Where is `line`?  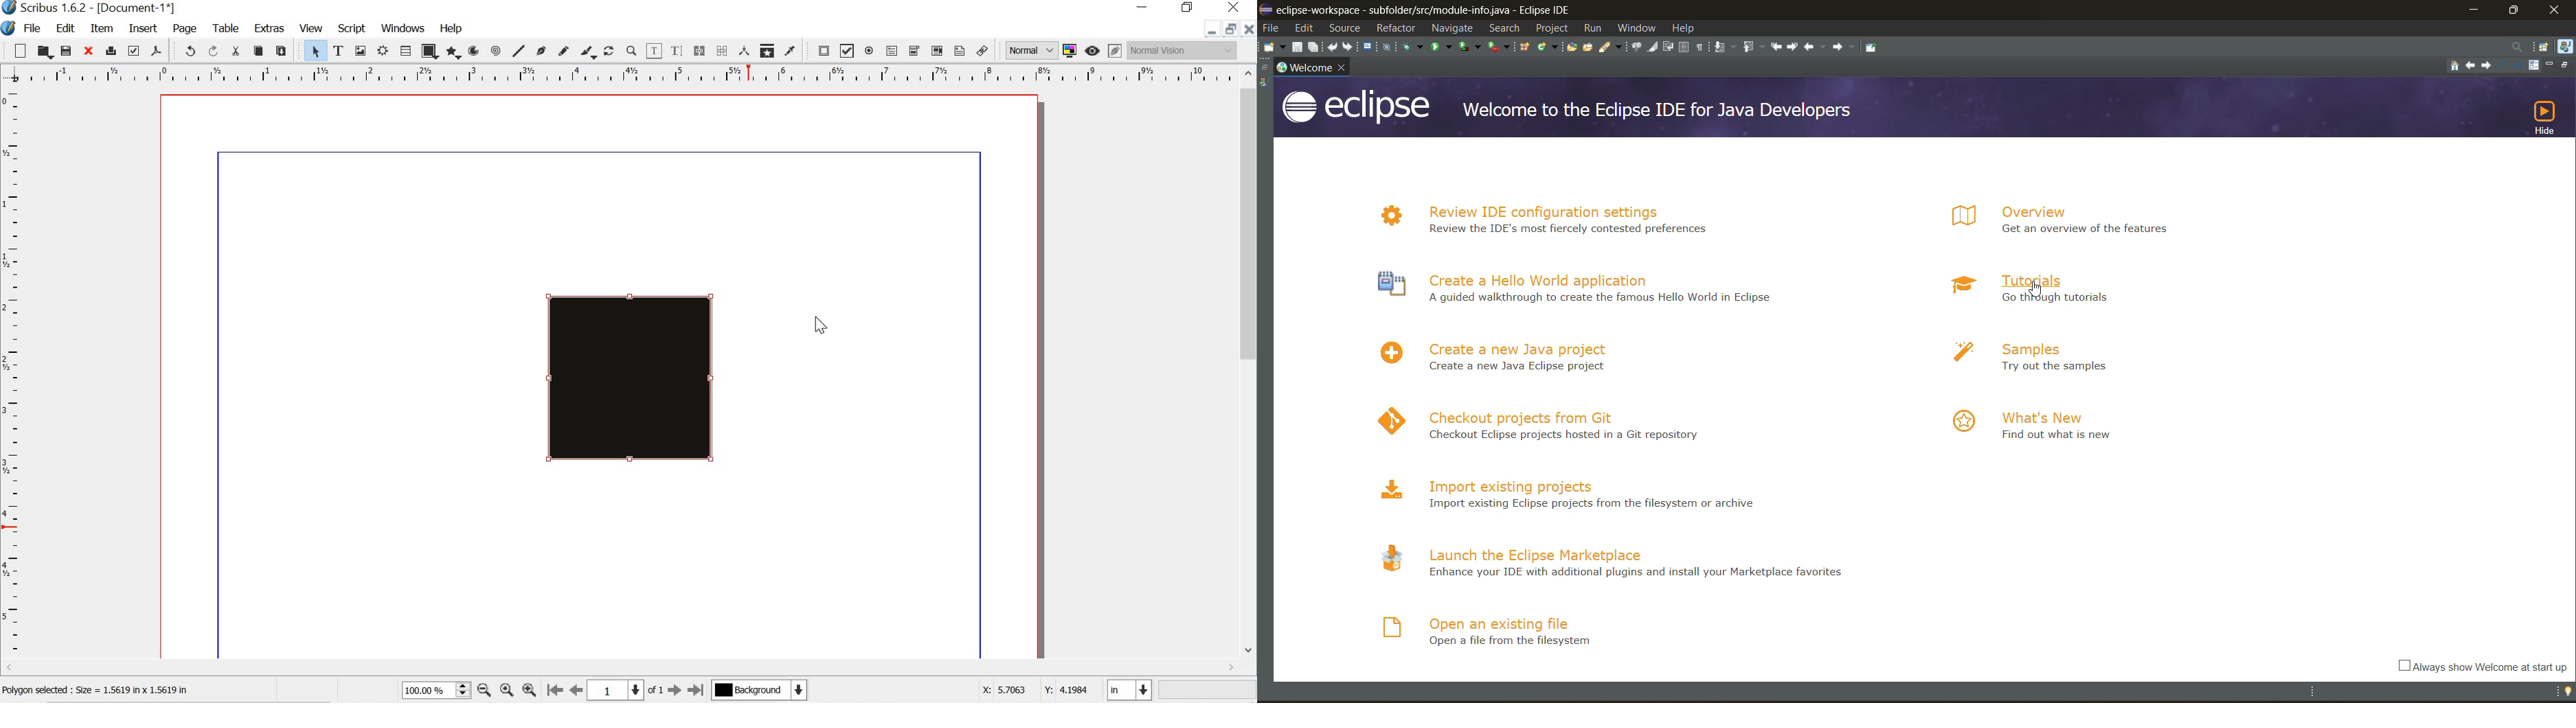 line is located at coordinates (519, 50).